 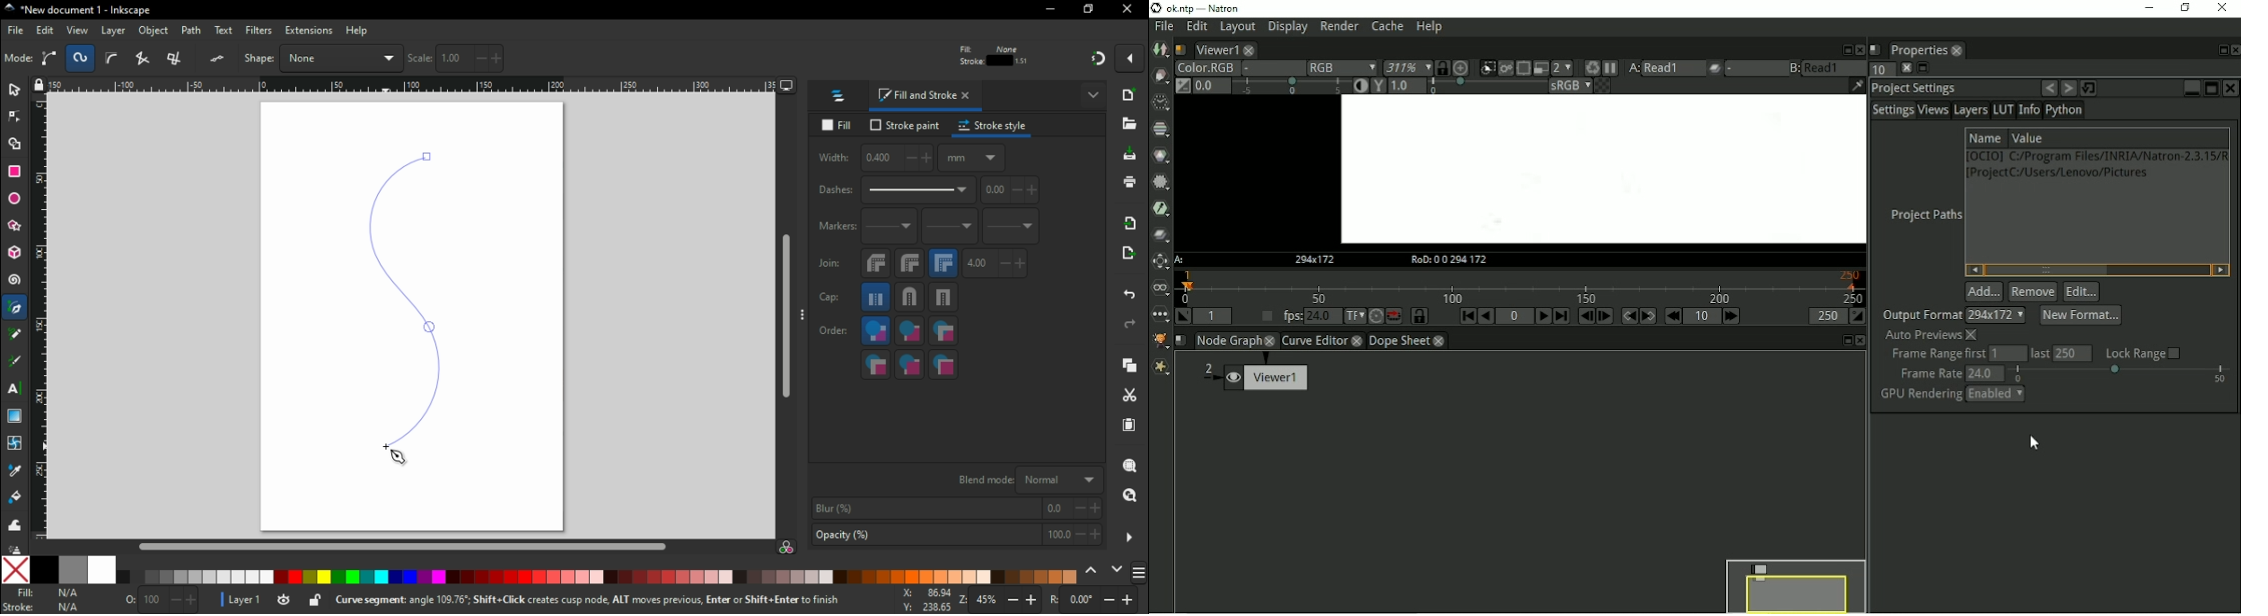 What do you see at coordinates (1361, 86) in the screenshot?
I see `Auto-contrast` at bounding box center [1361, 86].